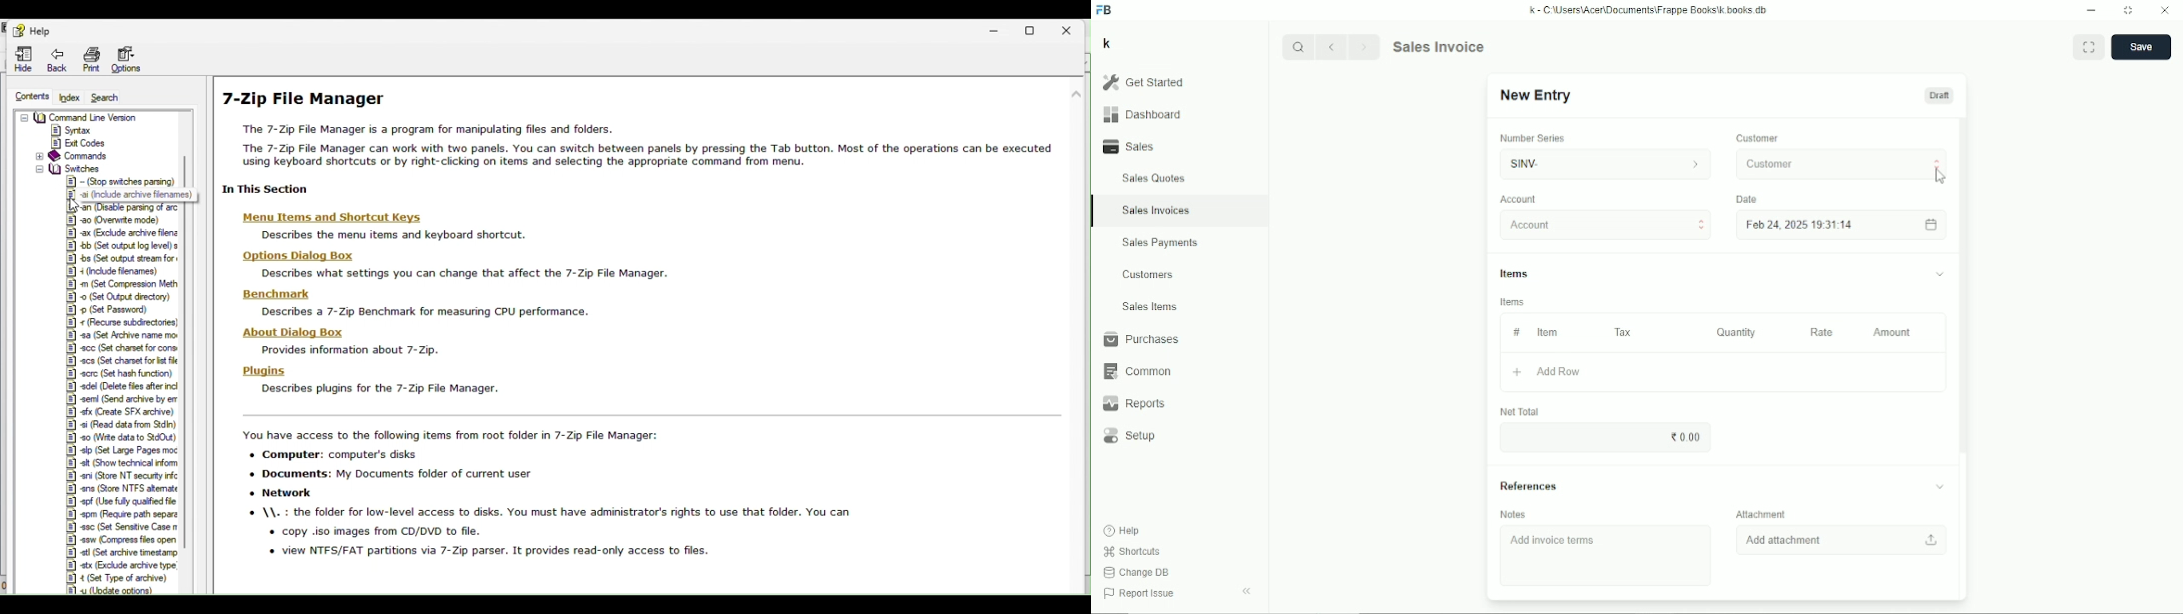 The width and height of the screenshot is (2184, 616). Describe the element at coordinates (1132, 146) in the screenshot. I see `Sales` at that location.